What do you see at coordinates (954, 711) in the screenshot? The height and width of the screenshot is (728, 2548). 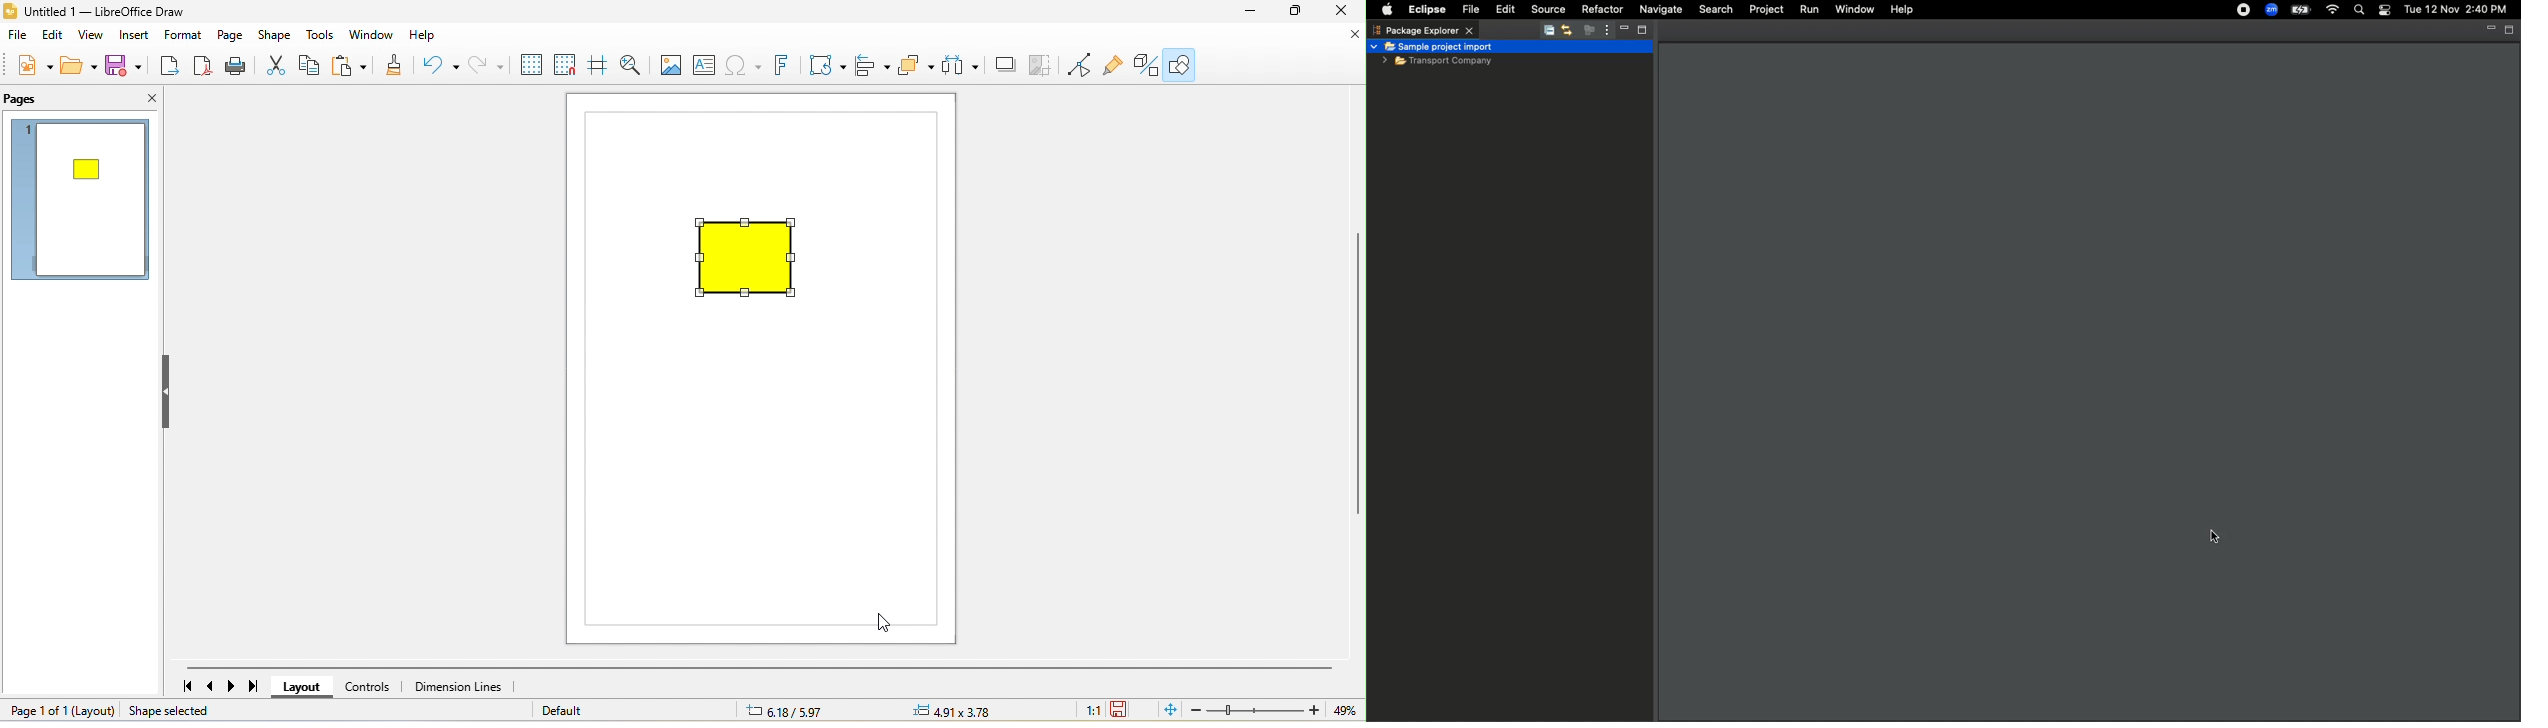 I see `4.91/3.78` at bounding box center [954, 711].